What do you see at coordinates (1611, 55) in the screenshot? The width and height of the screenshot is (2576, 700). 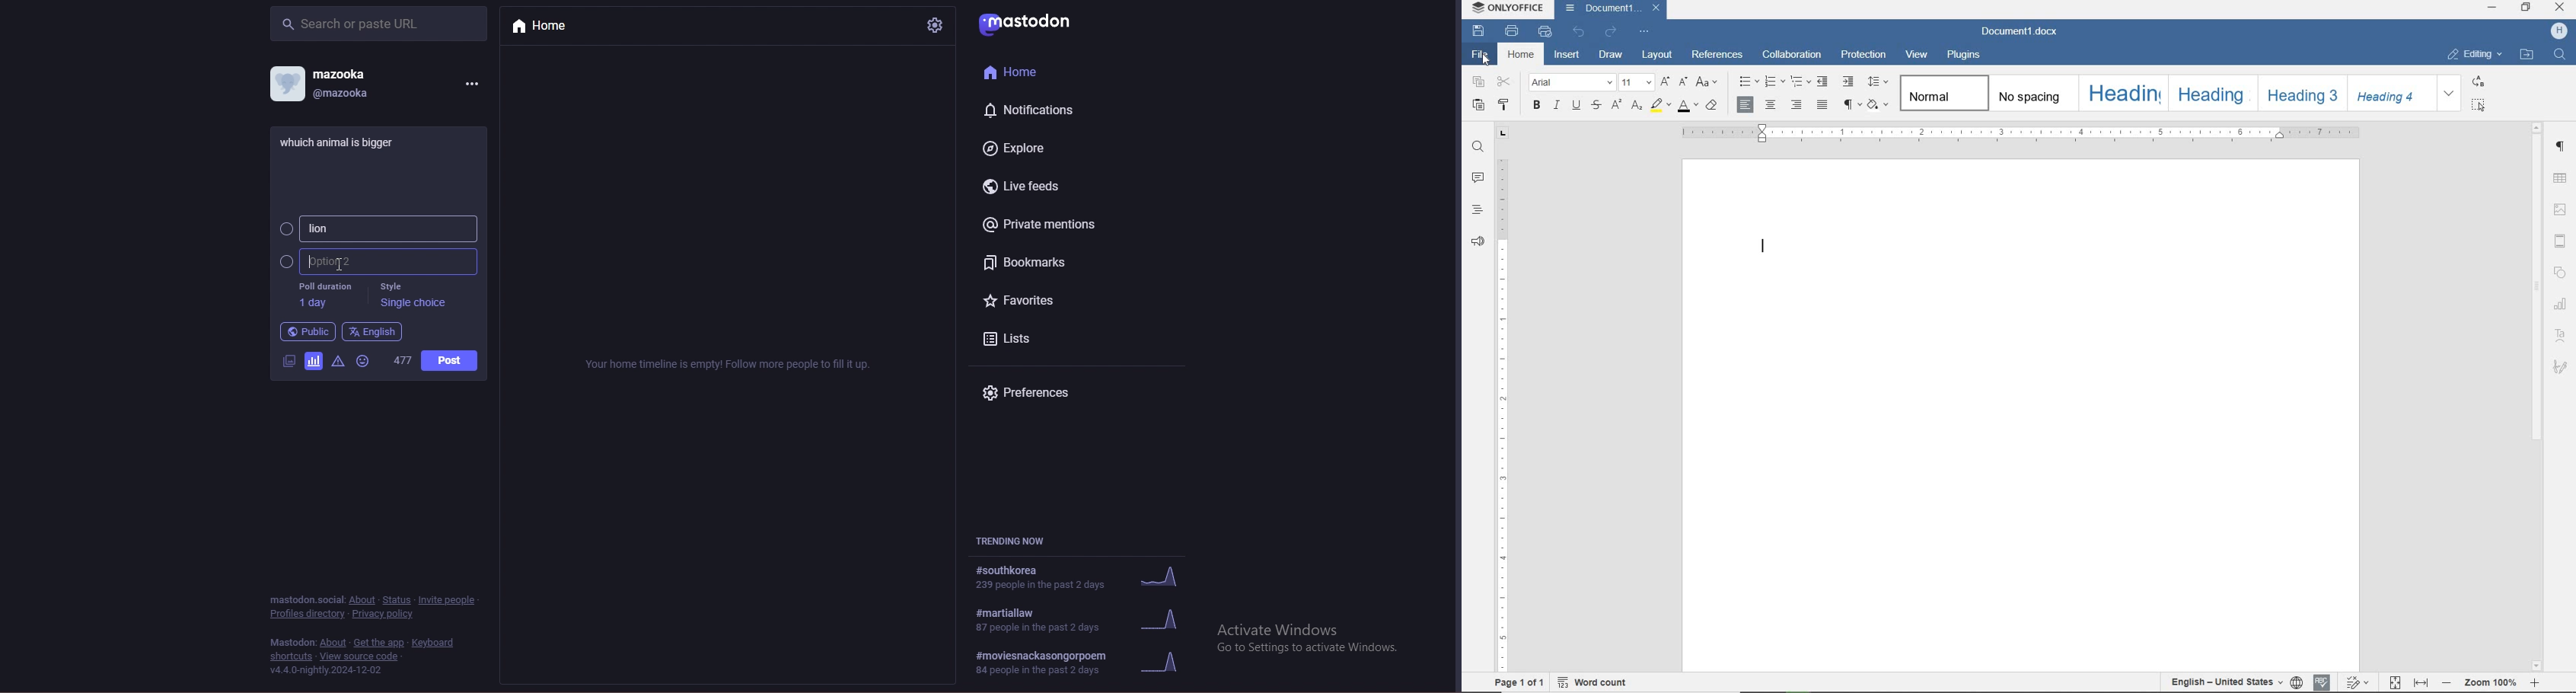 I see `draw` at bounding box center [1611, 55].